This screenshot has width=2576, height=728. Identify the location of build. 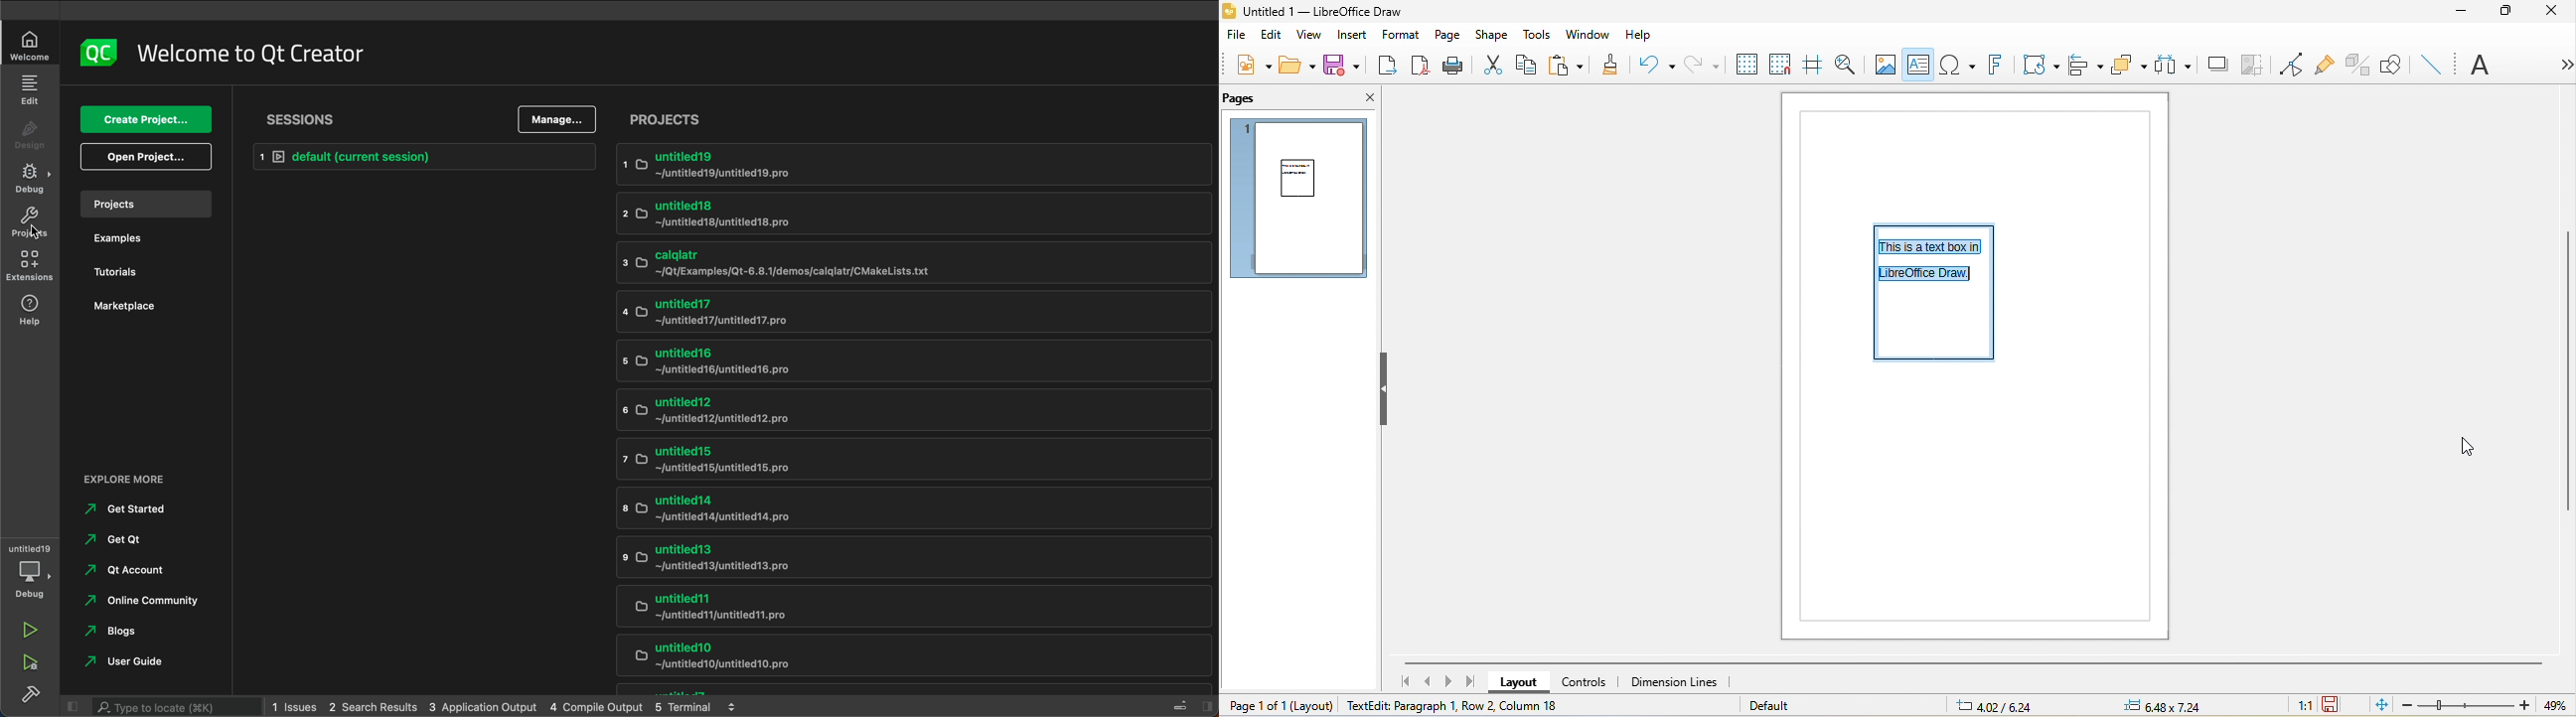
(31, 692).